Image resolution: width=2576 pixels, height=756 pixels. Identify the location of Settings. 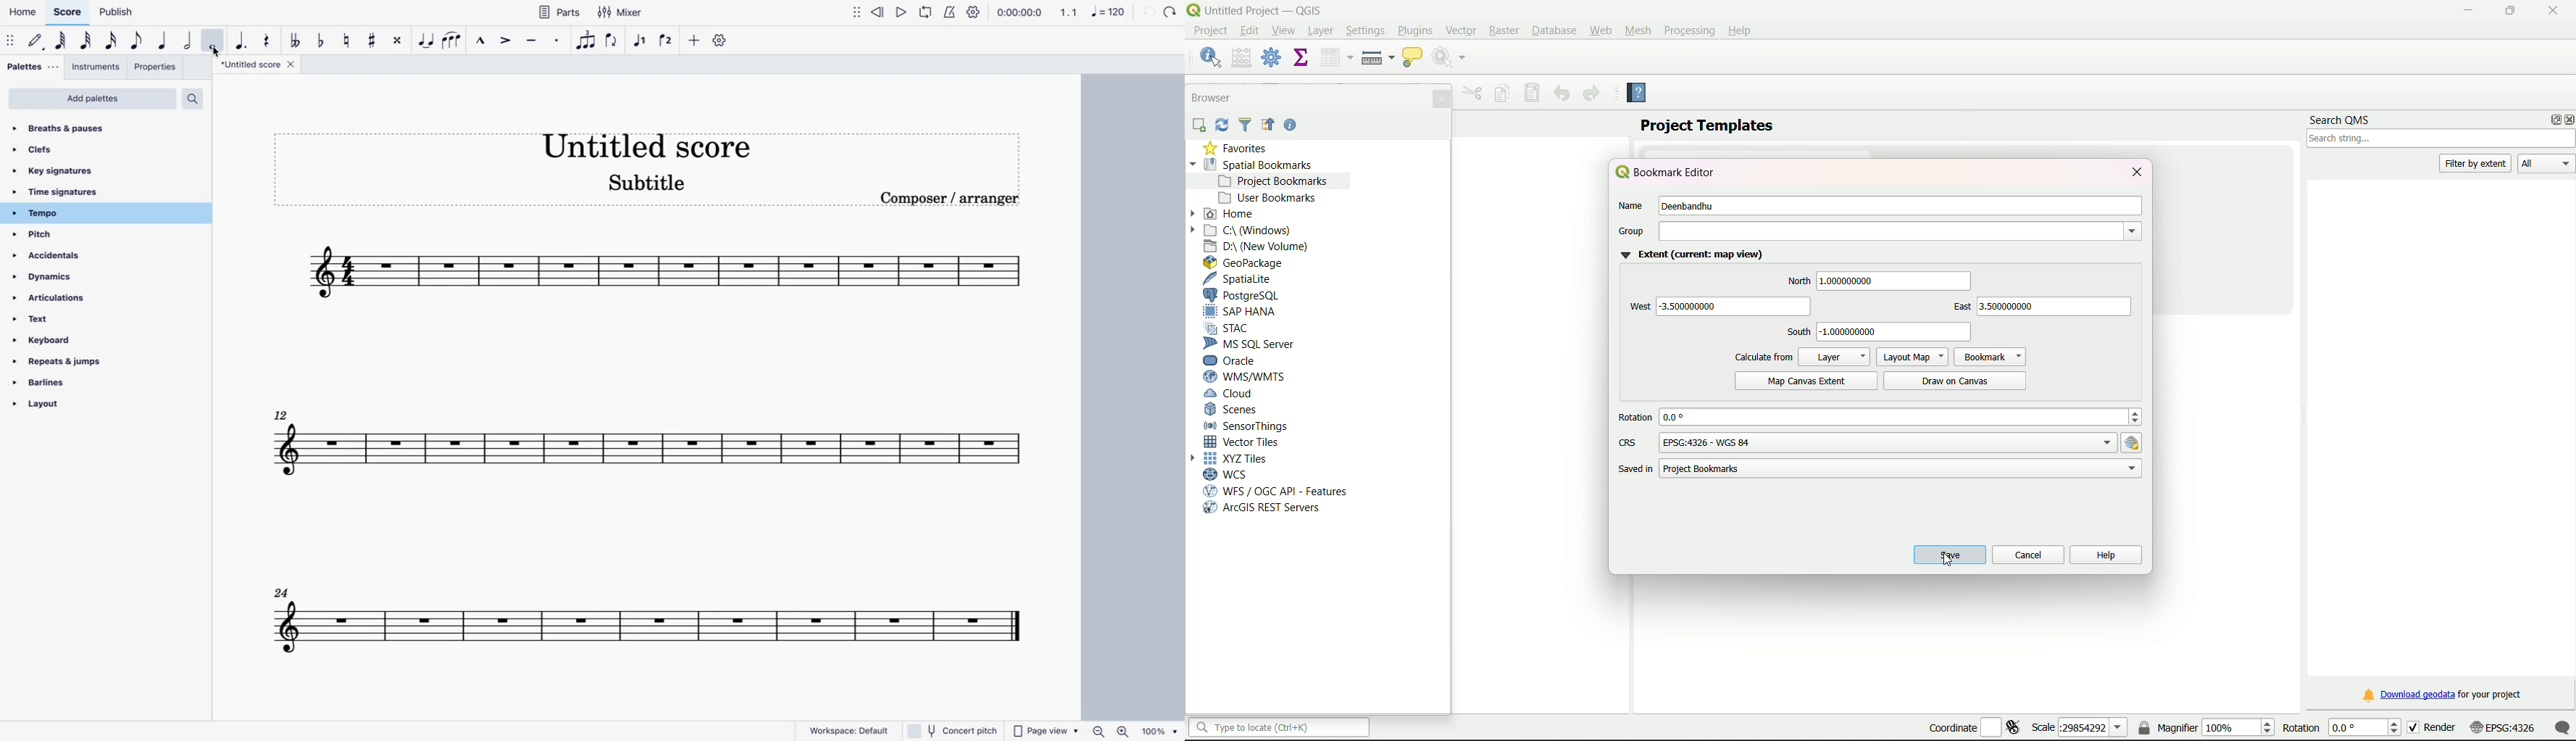
(1366, 32).